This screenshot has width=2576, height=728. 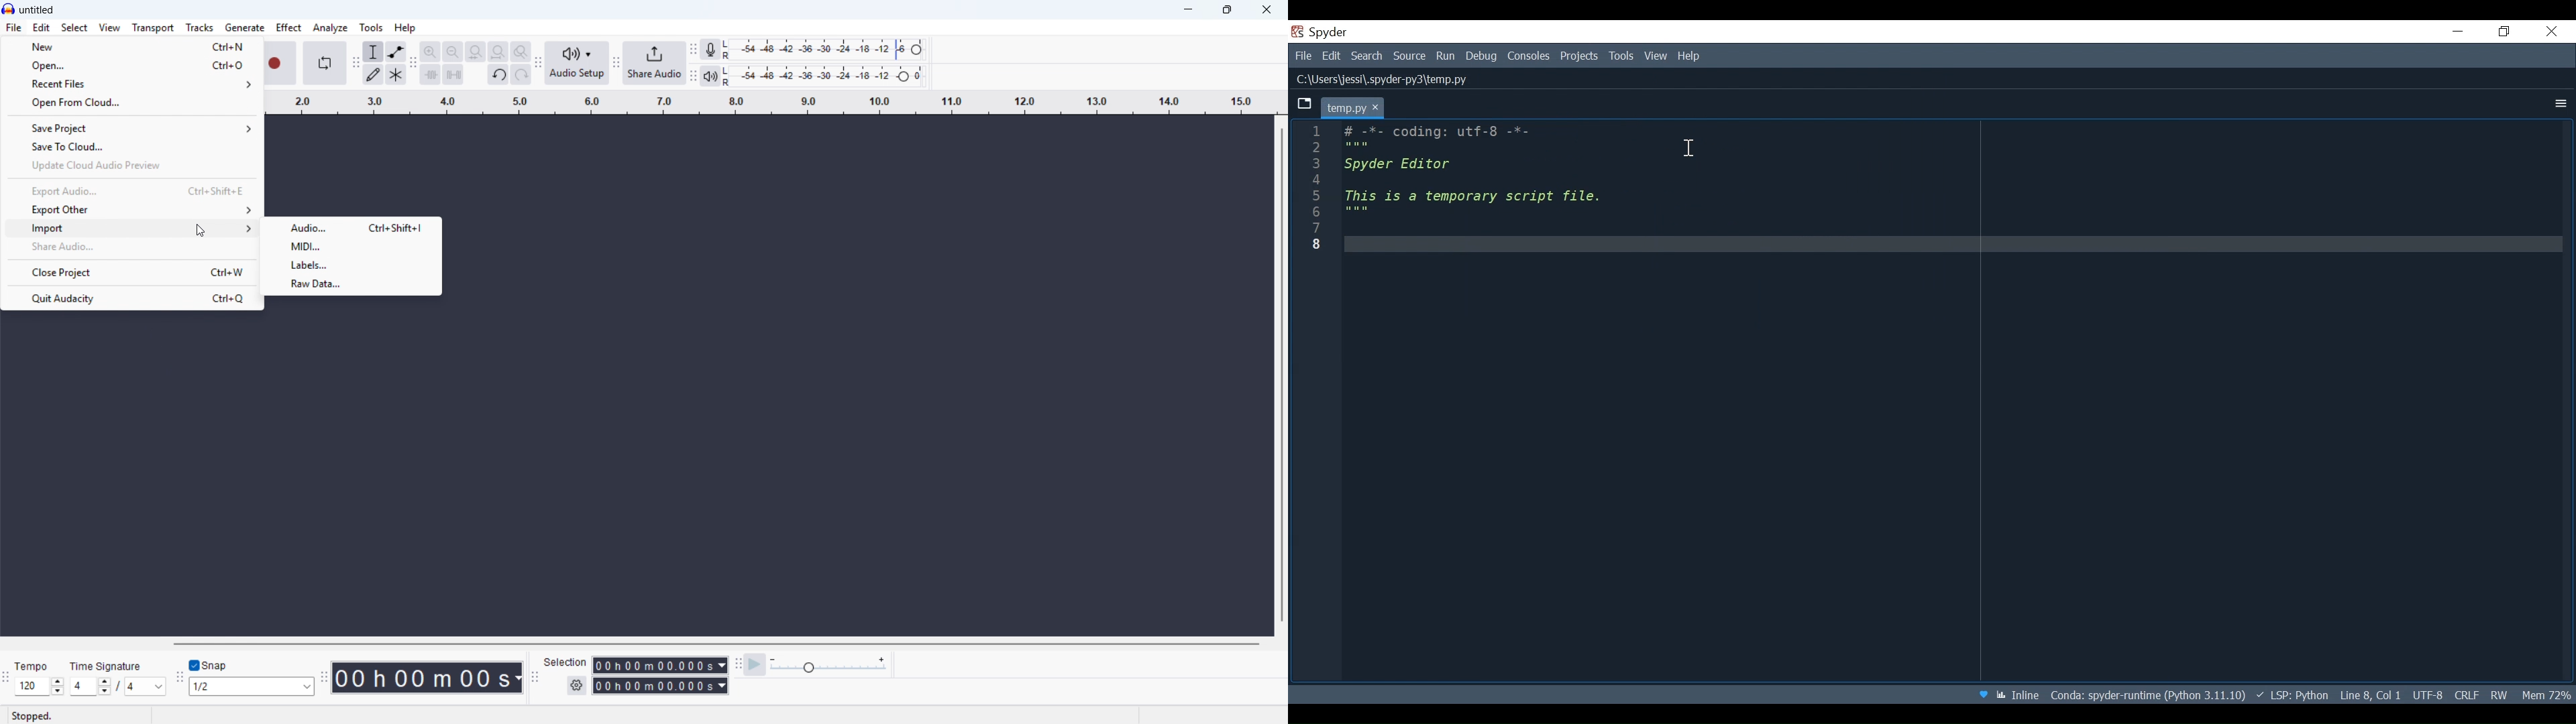 What do you see at coordinates (2553, 32) in the screenshot?
I see `Close` at bounding box center [2553, 32].